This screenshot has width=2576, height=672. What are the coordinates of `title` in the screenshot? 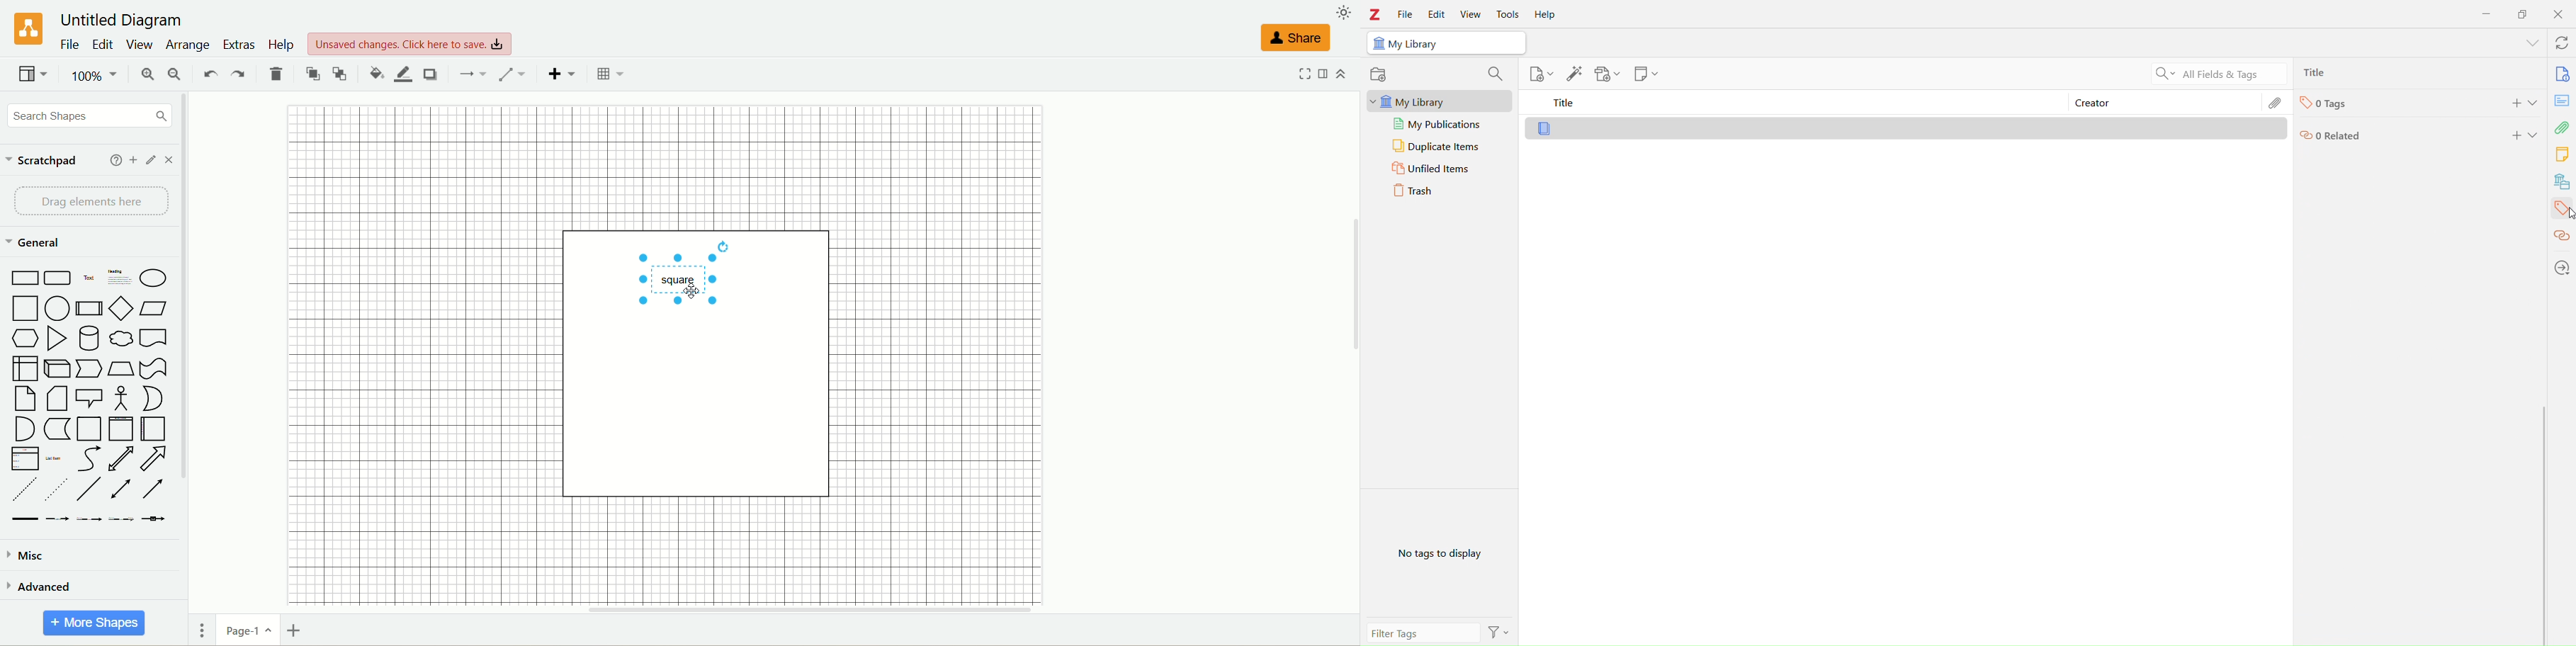 It's located at (123, 18).